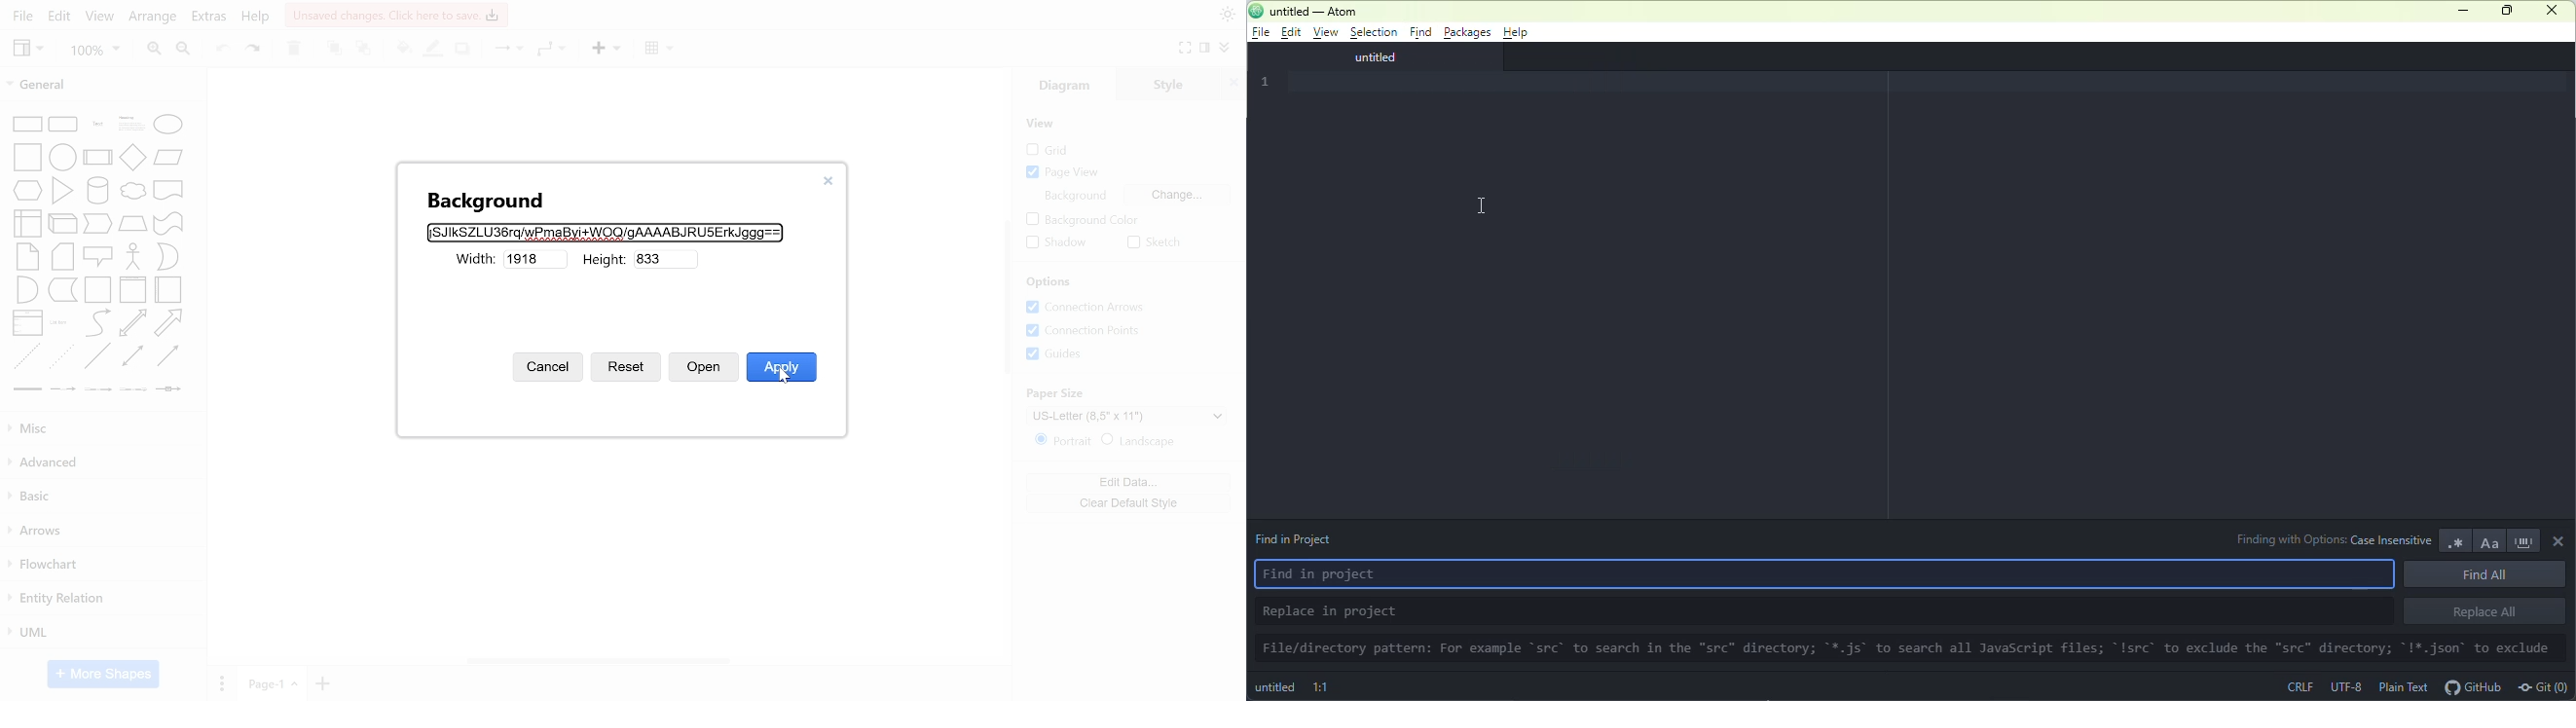  Describe the element at coordinates (130, 323) in the screenshot. I see `general shapes` at that location.